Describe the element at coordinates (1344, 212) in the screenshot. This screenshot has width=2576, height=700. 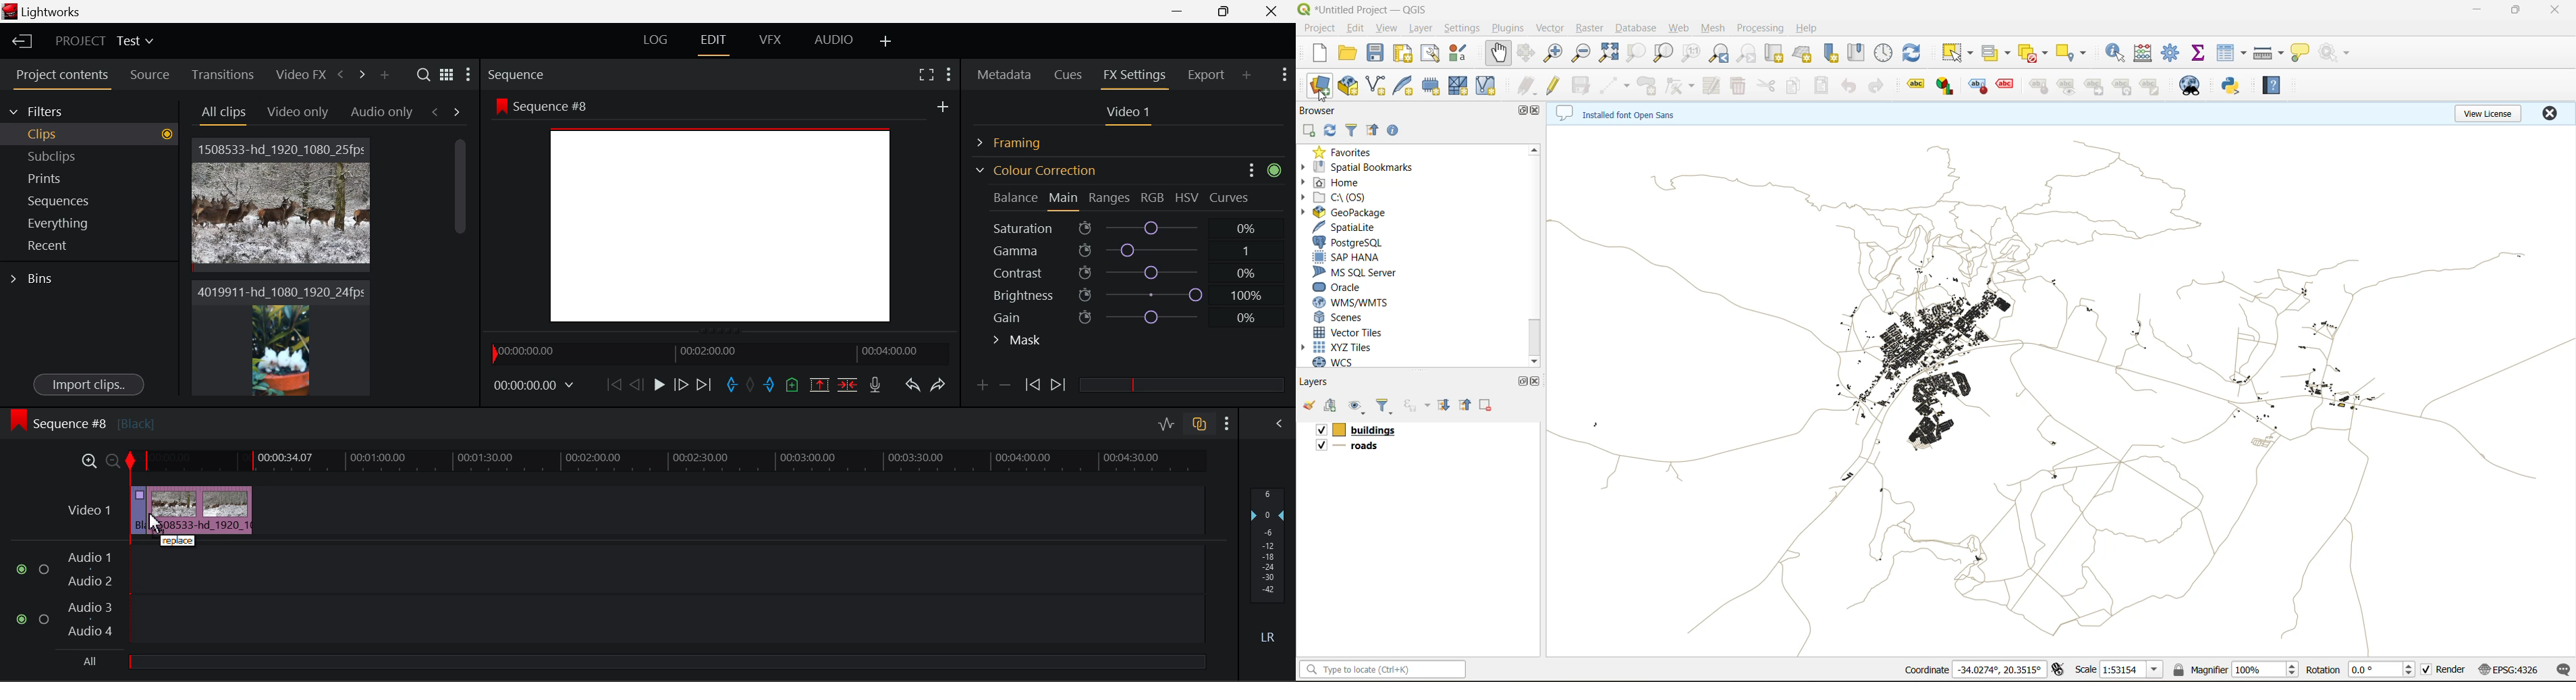
I see `geopackage` at that location.